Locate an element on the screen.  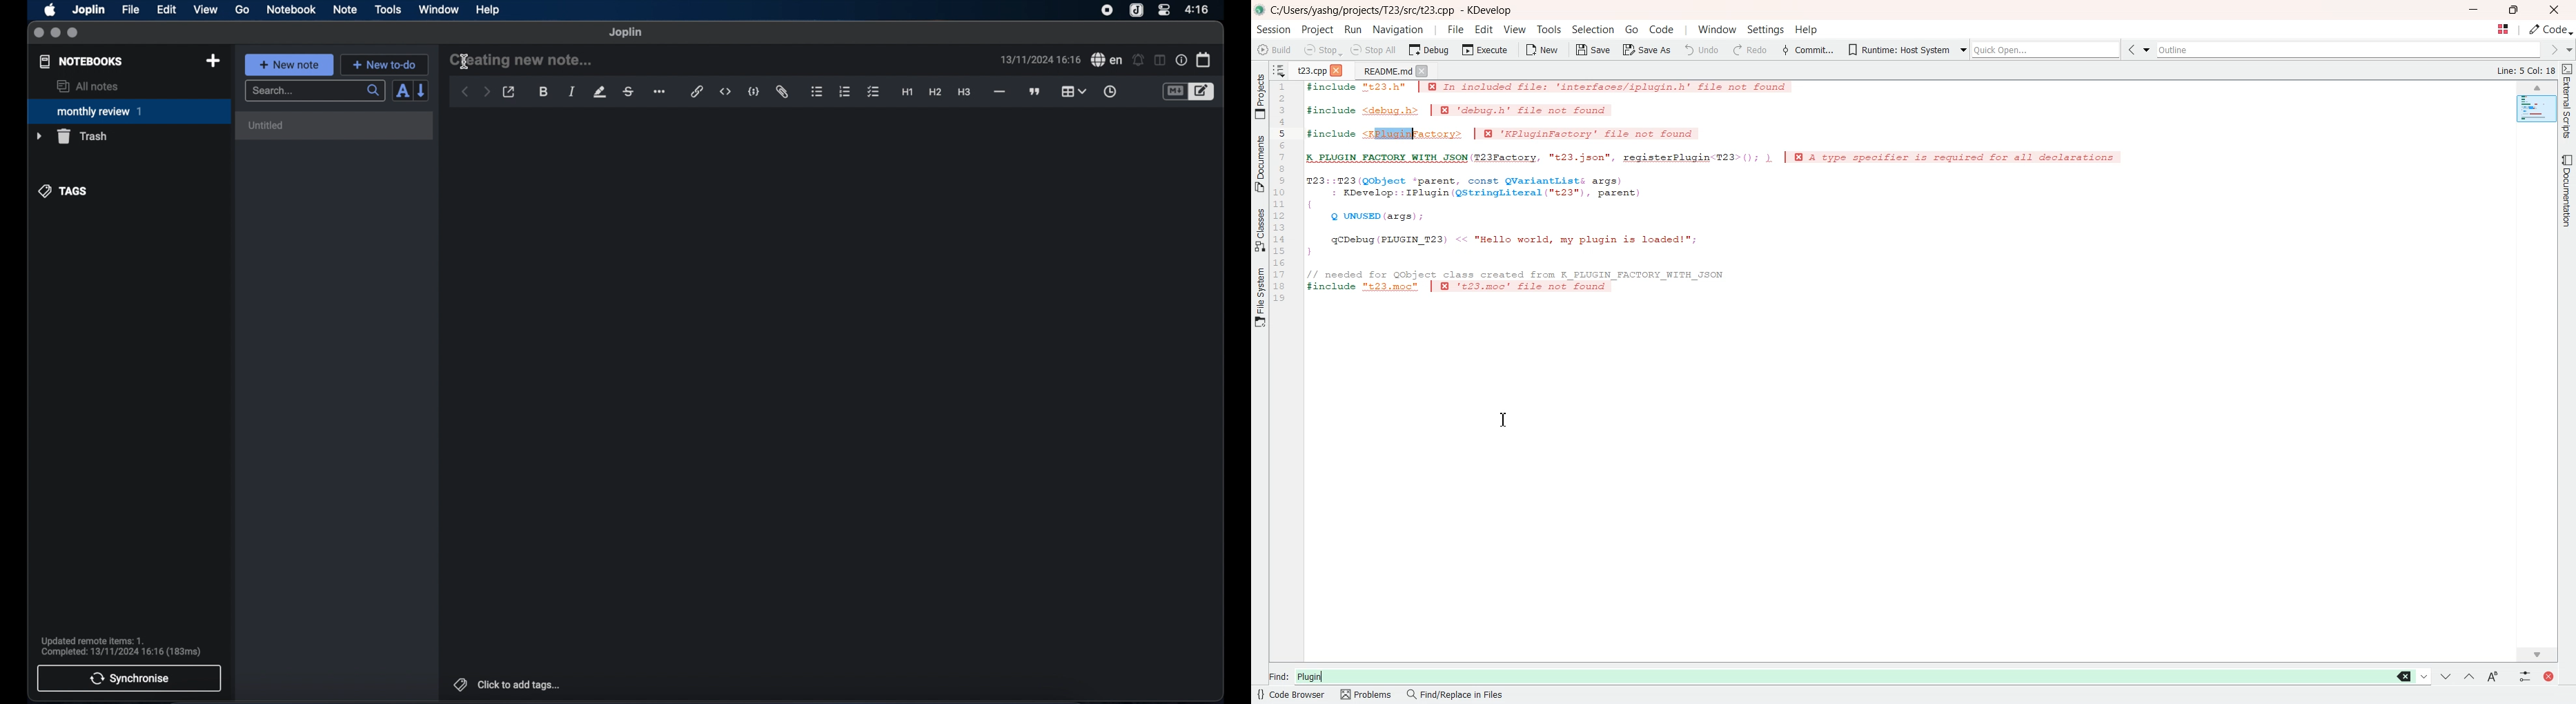
check  list is located at coordinates (873, 93).